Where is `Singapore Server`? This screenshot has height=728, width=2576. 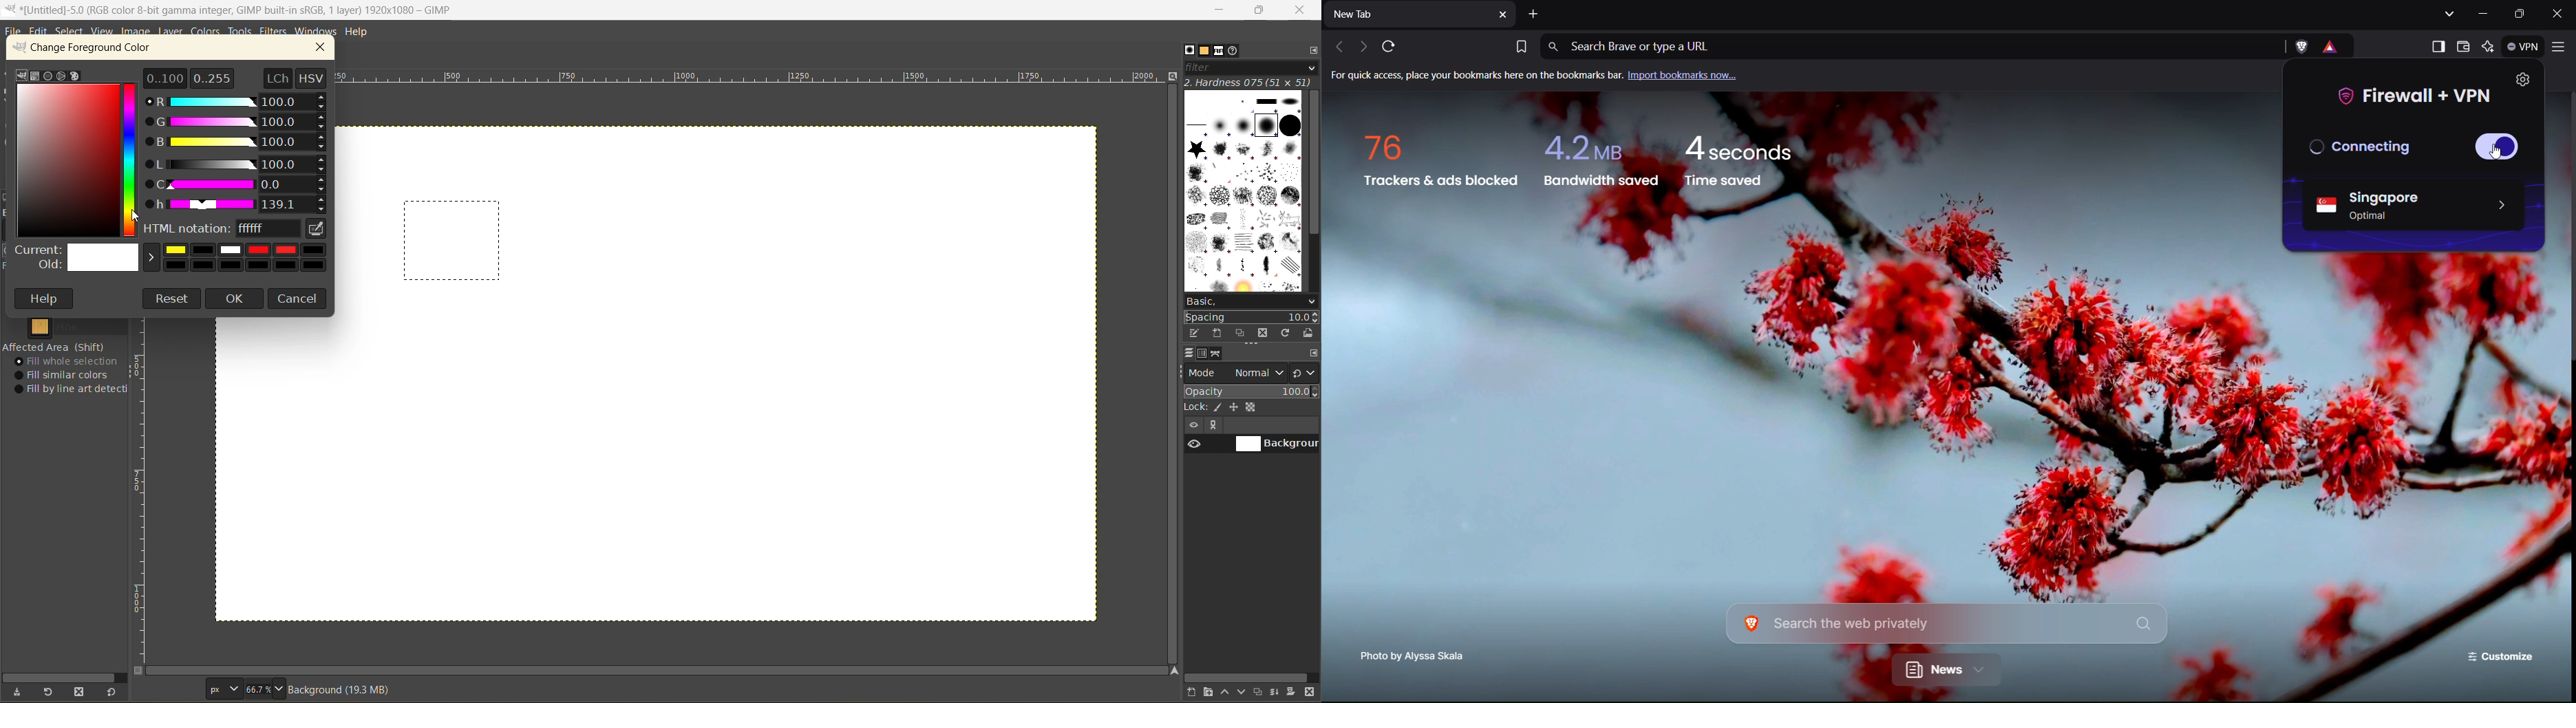
Singapore Server is located at coordinates (2418, 206).